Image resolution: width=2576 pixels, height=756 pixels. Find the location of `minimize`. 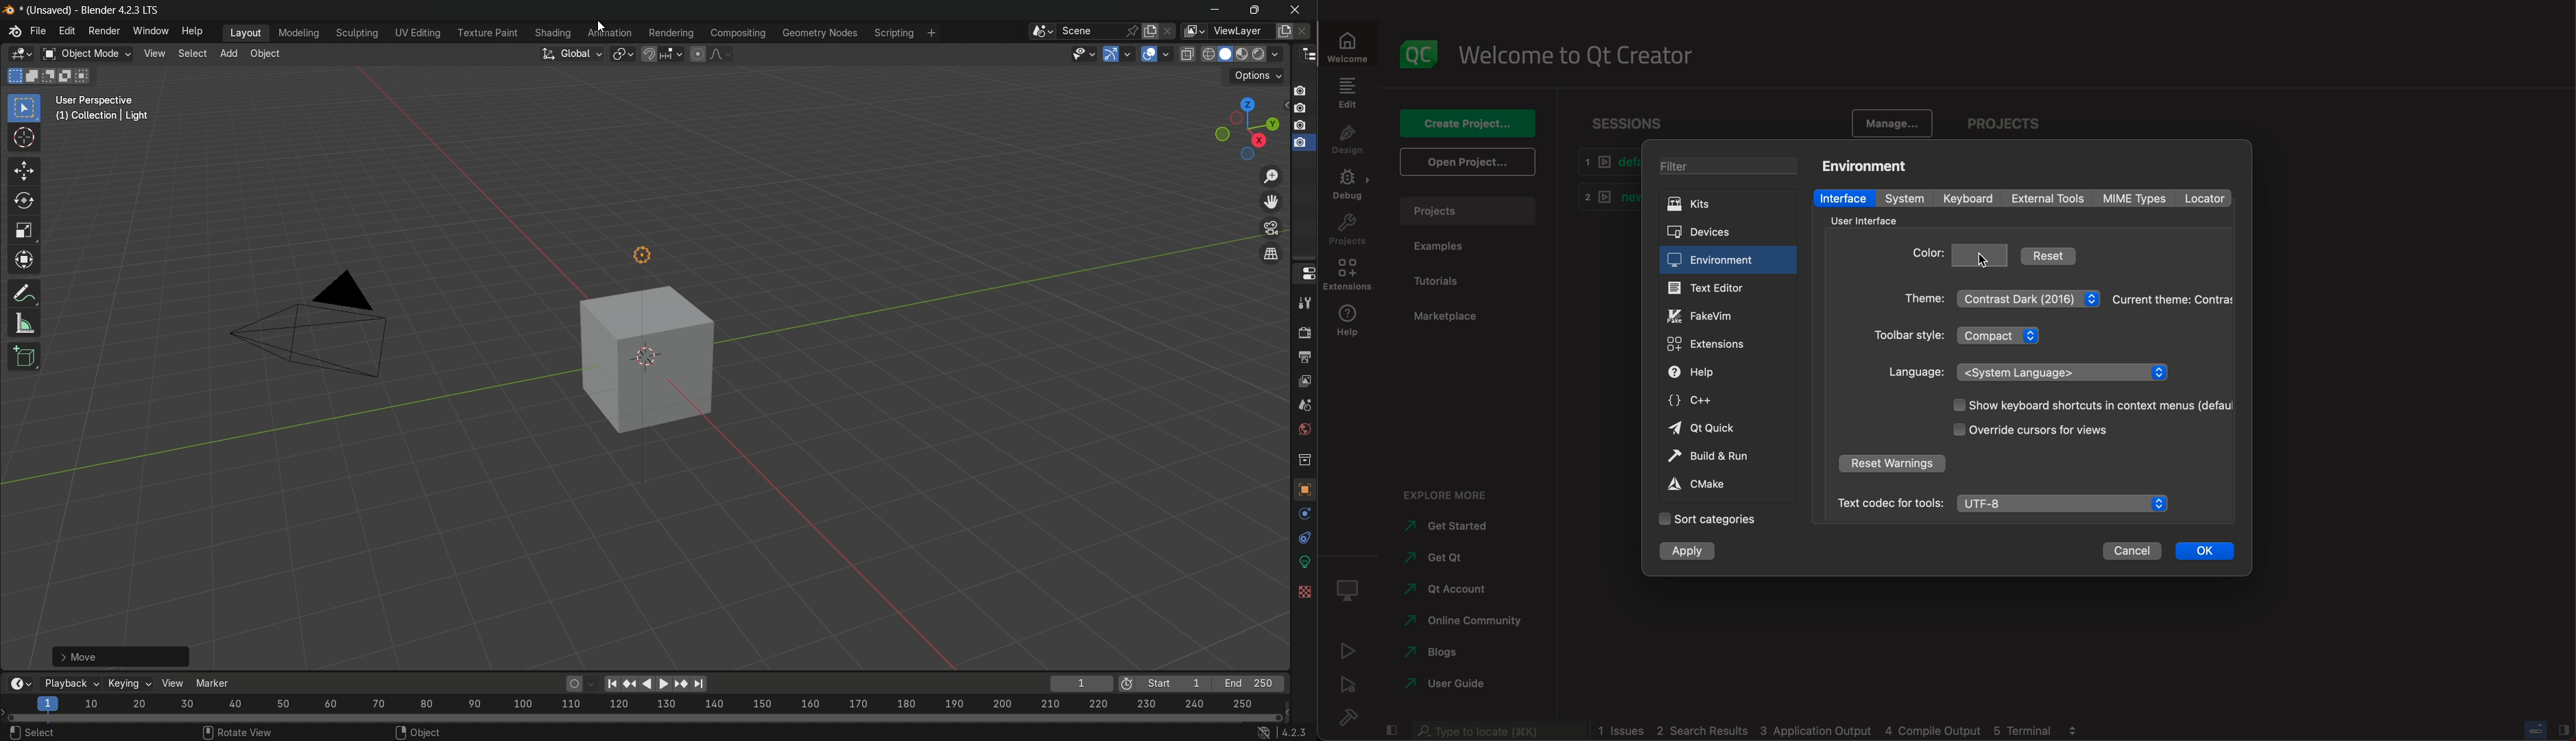

minimize is located at coordinates (1220, 12).